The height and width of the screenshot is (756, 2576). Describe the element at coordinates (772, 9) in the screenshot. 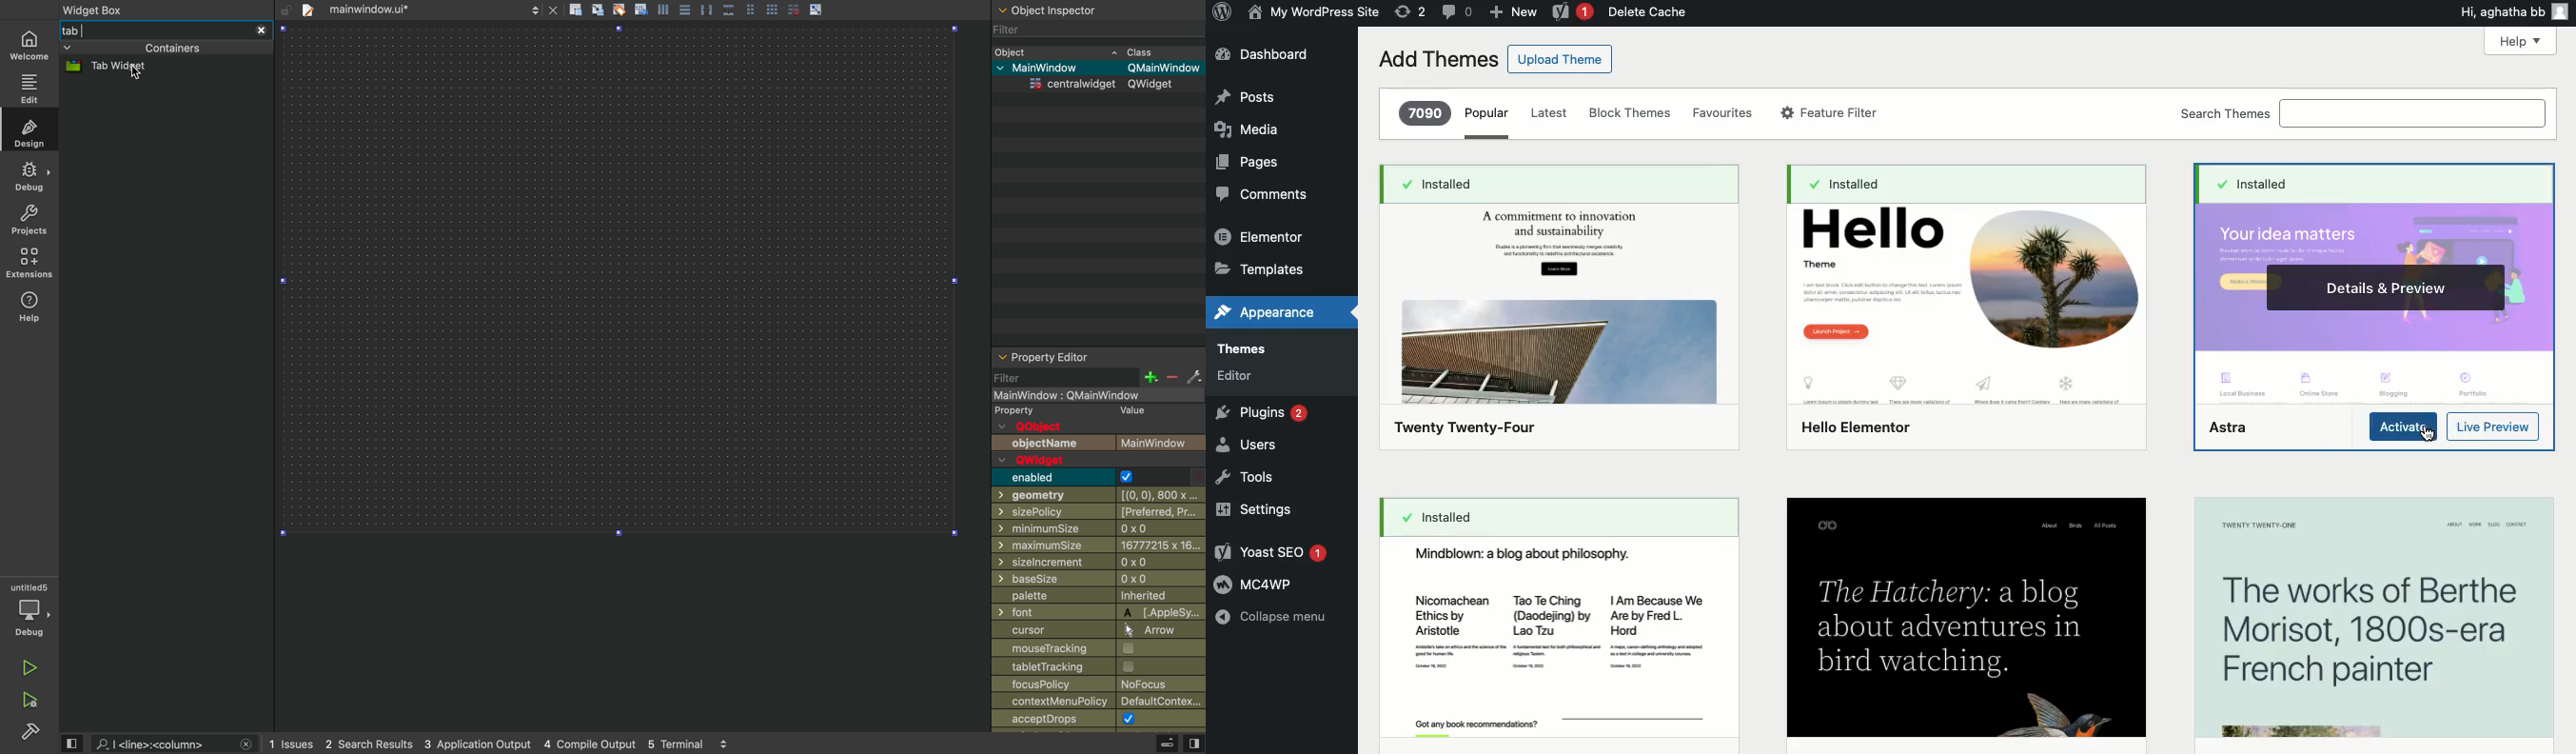

I see `grid view large` at that location.